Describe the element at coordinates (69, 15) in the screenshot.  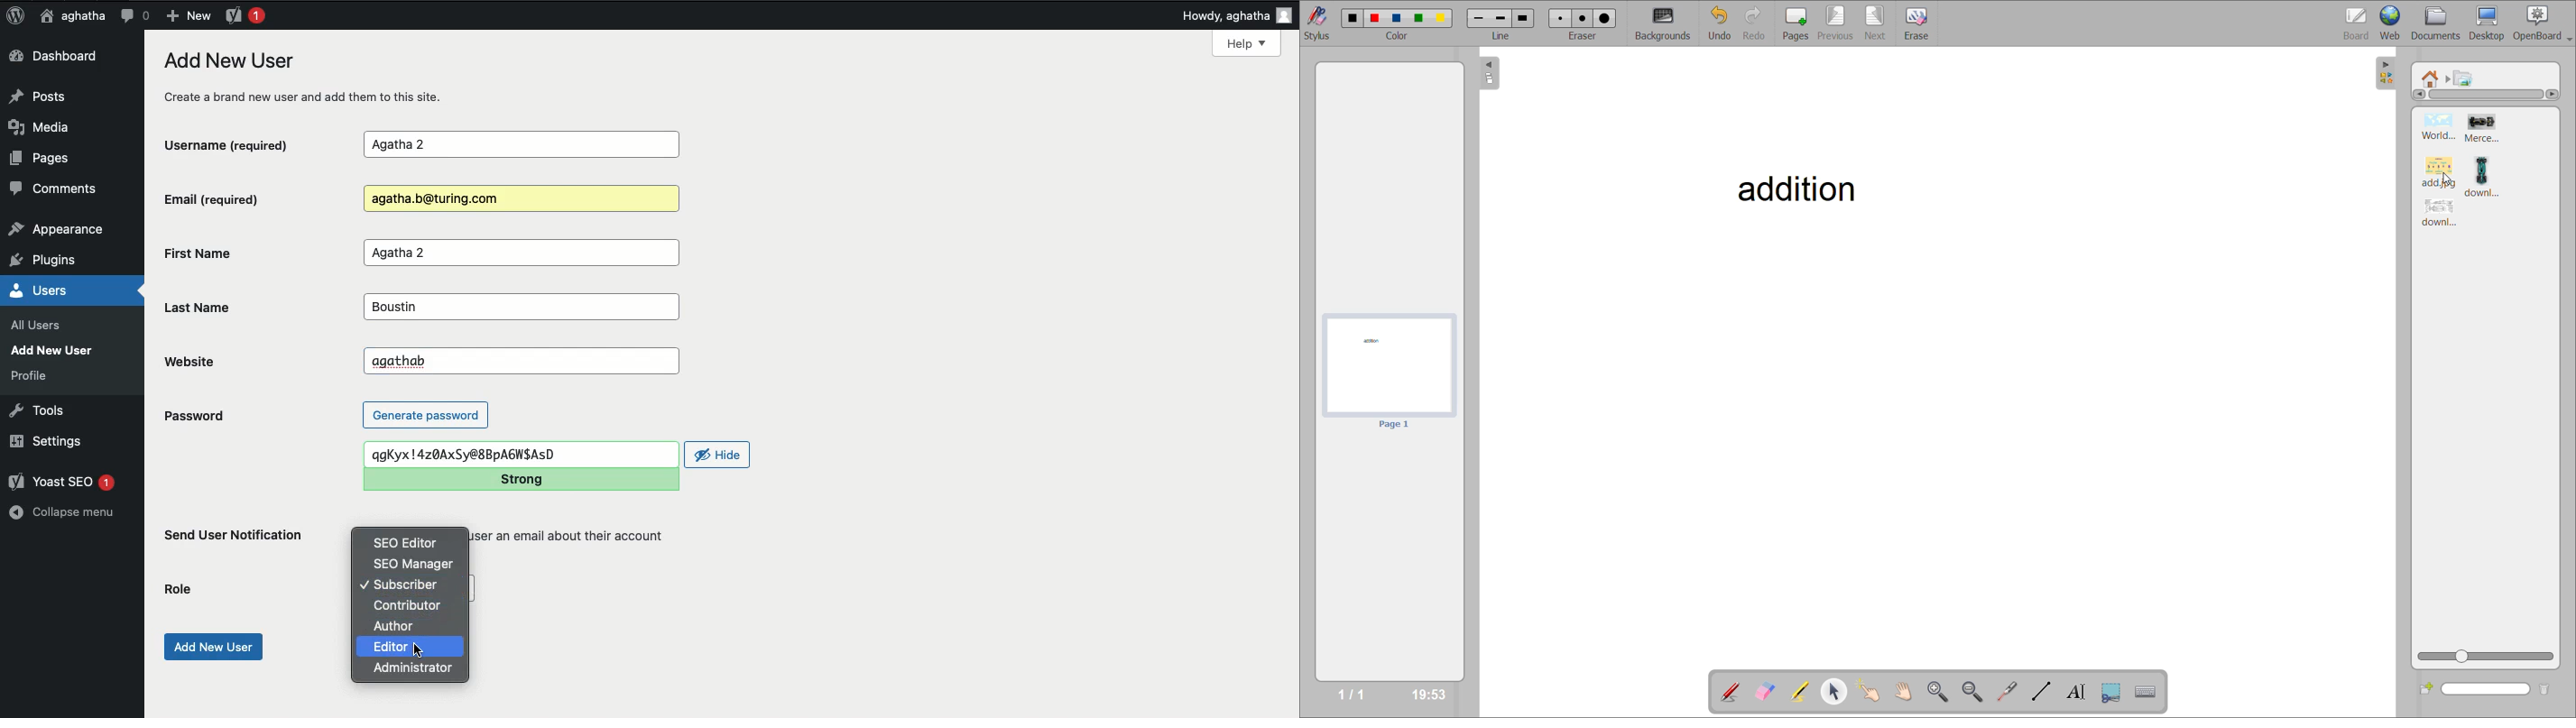
I see `aghatha` at that location.